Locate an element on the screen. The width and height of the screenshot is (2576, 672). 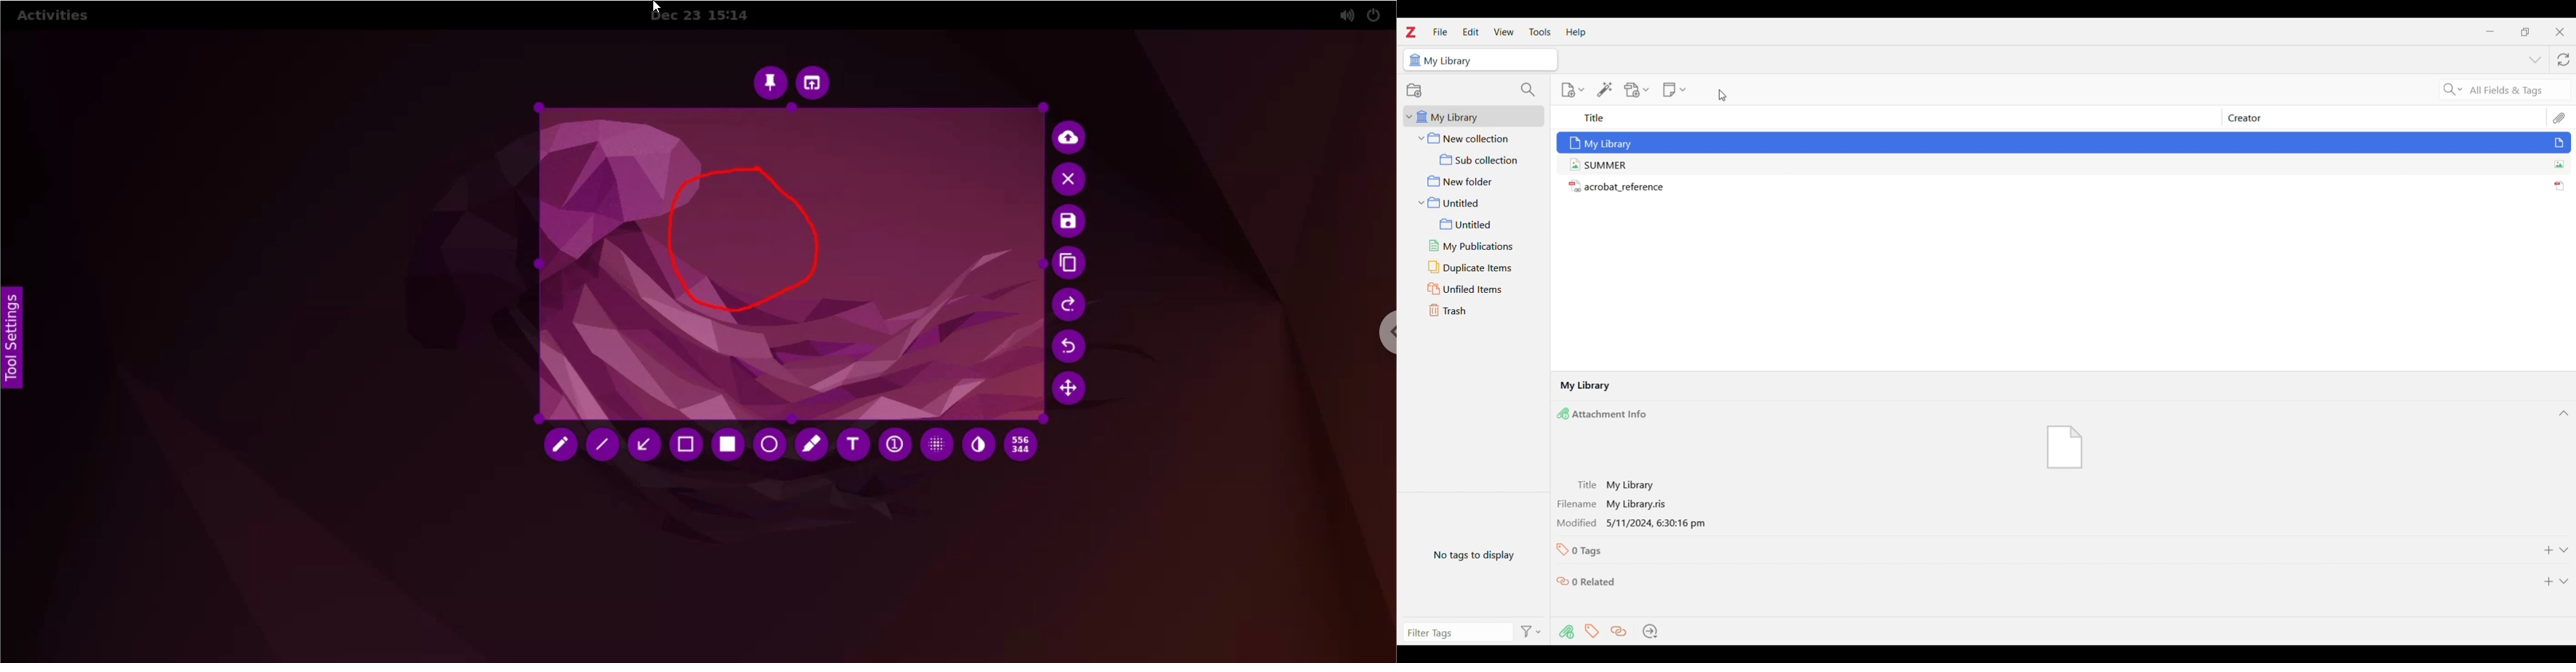
Edit menu is located at coordinates (1470, 31).